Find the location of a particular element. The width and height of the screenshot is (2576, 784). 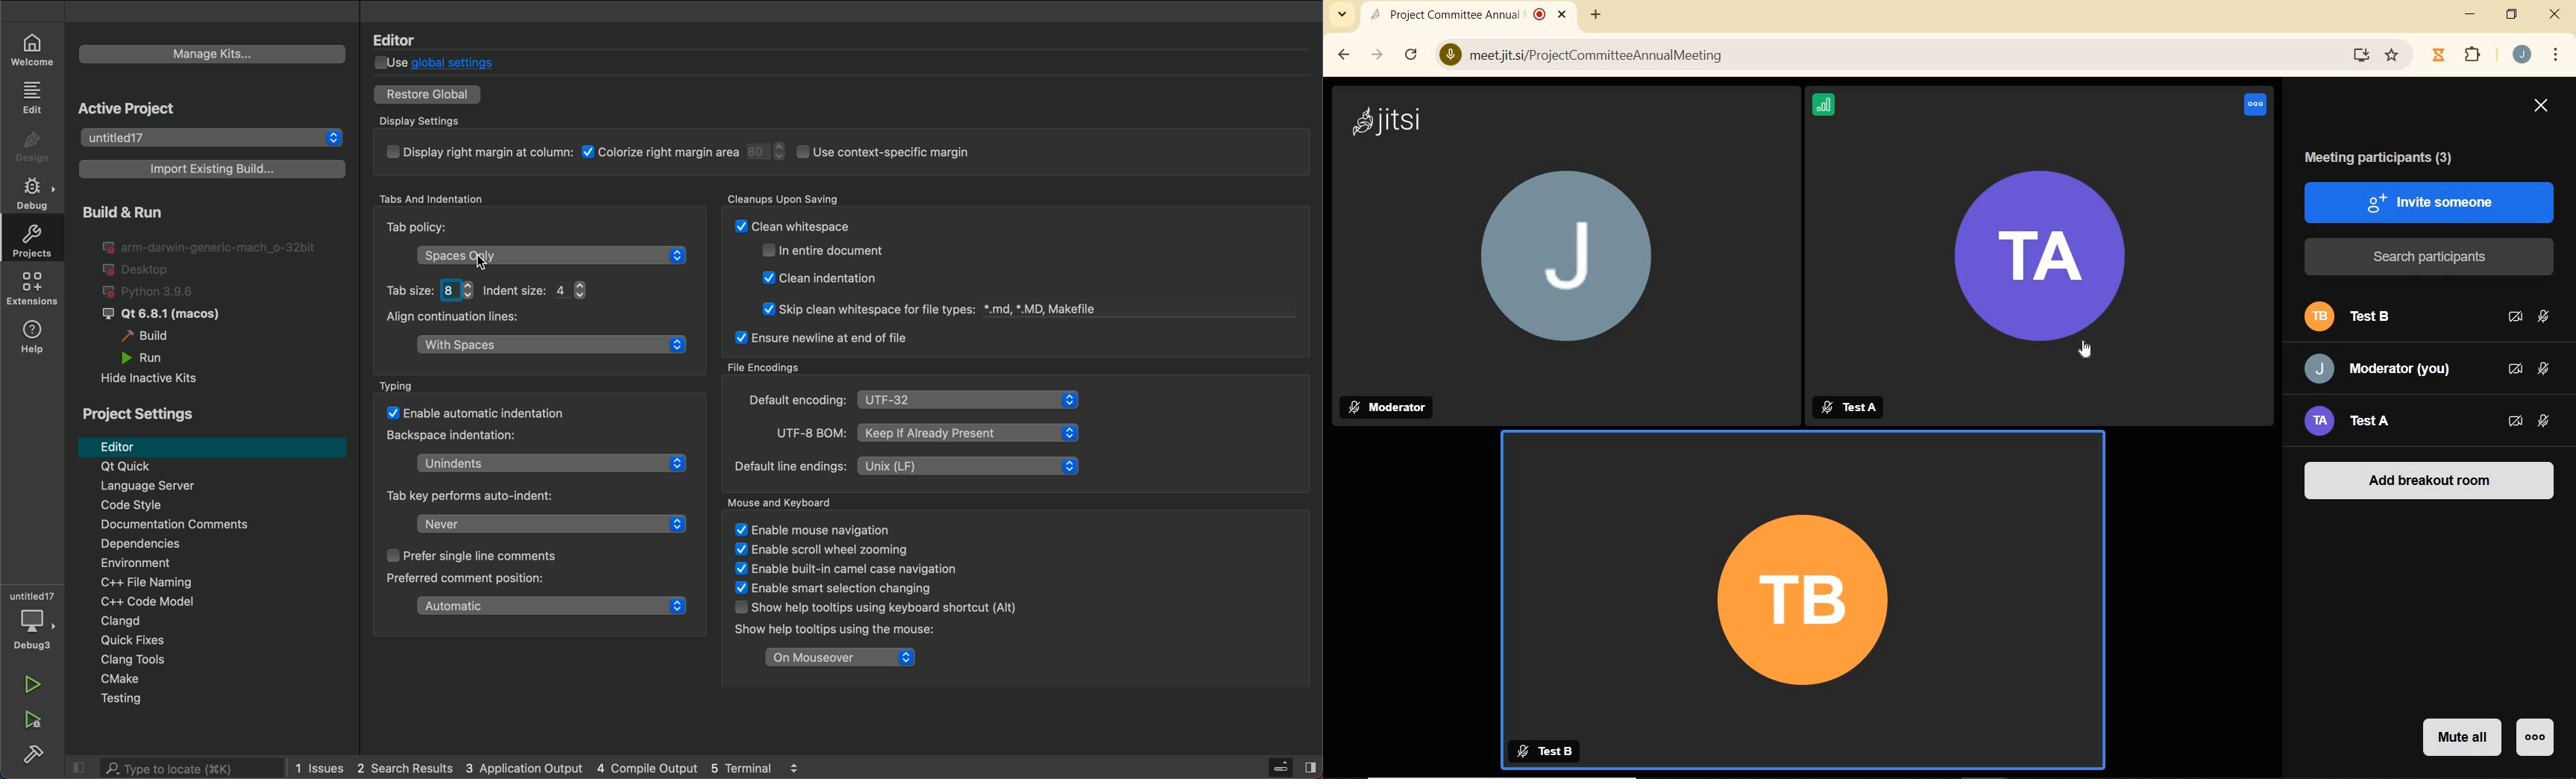

Align continuation lines: is located at coordinates (472, 319).